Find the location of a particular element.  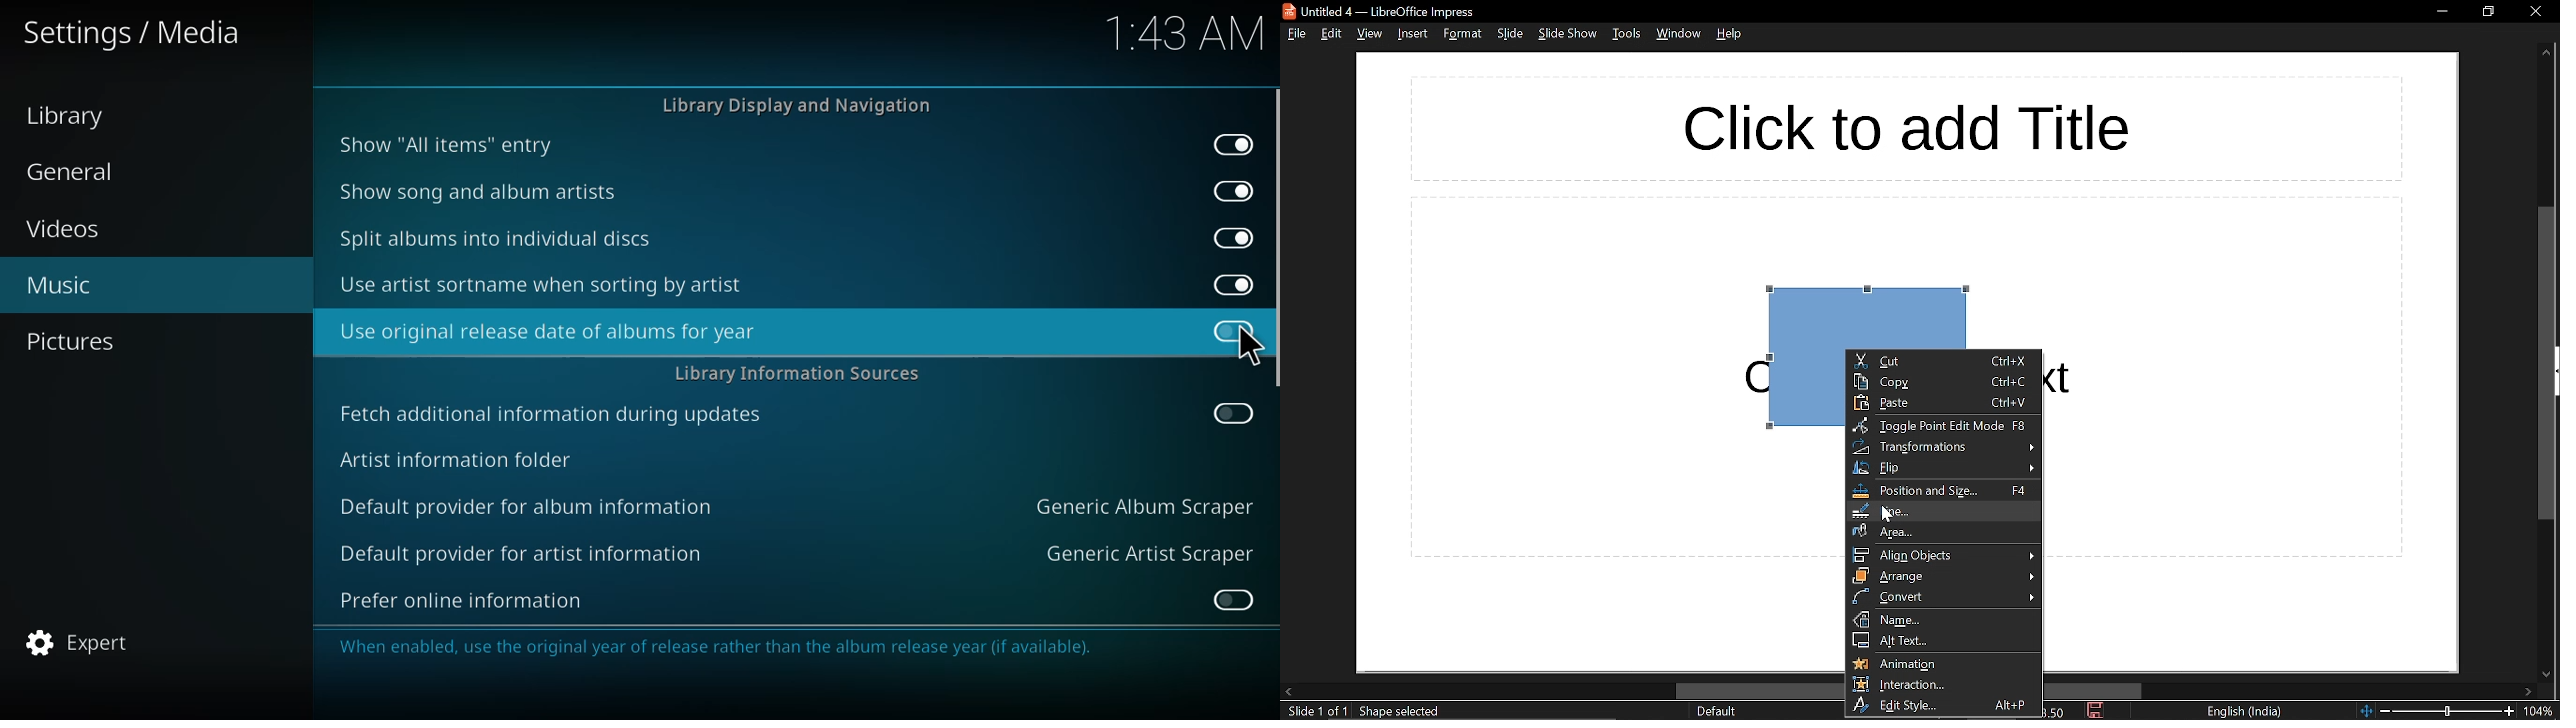

tools is located at coordinates (1628, 35).